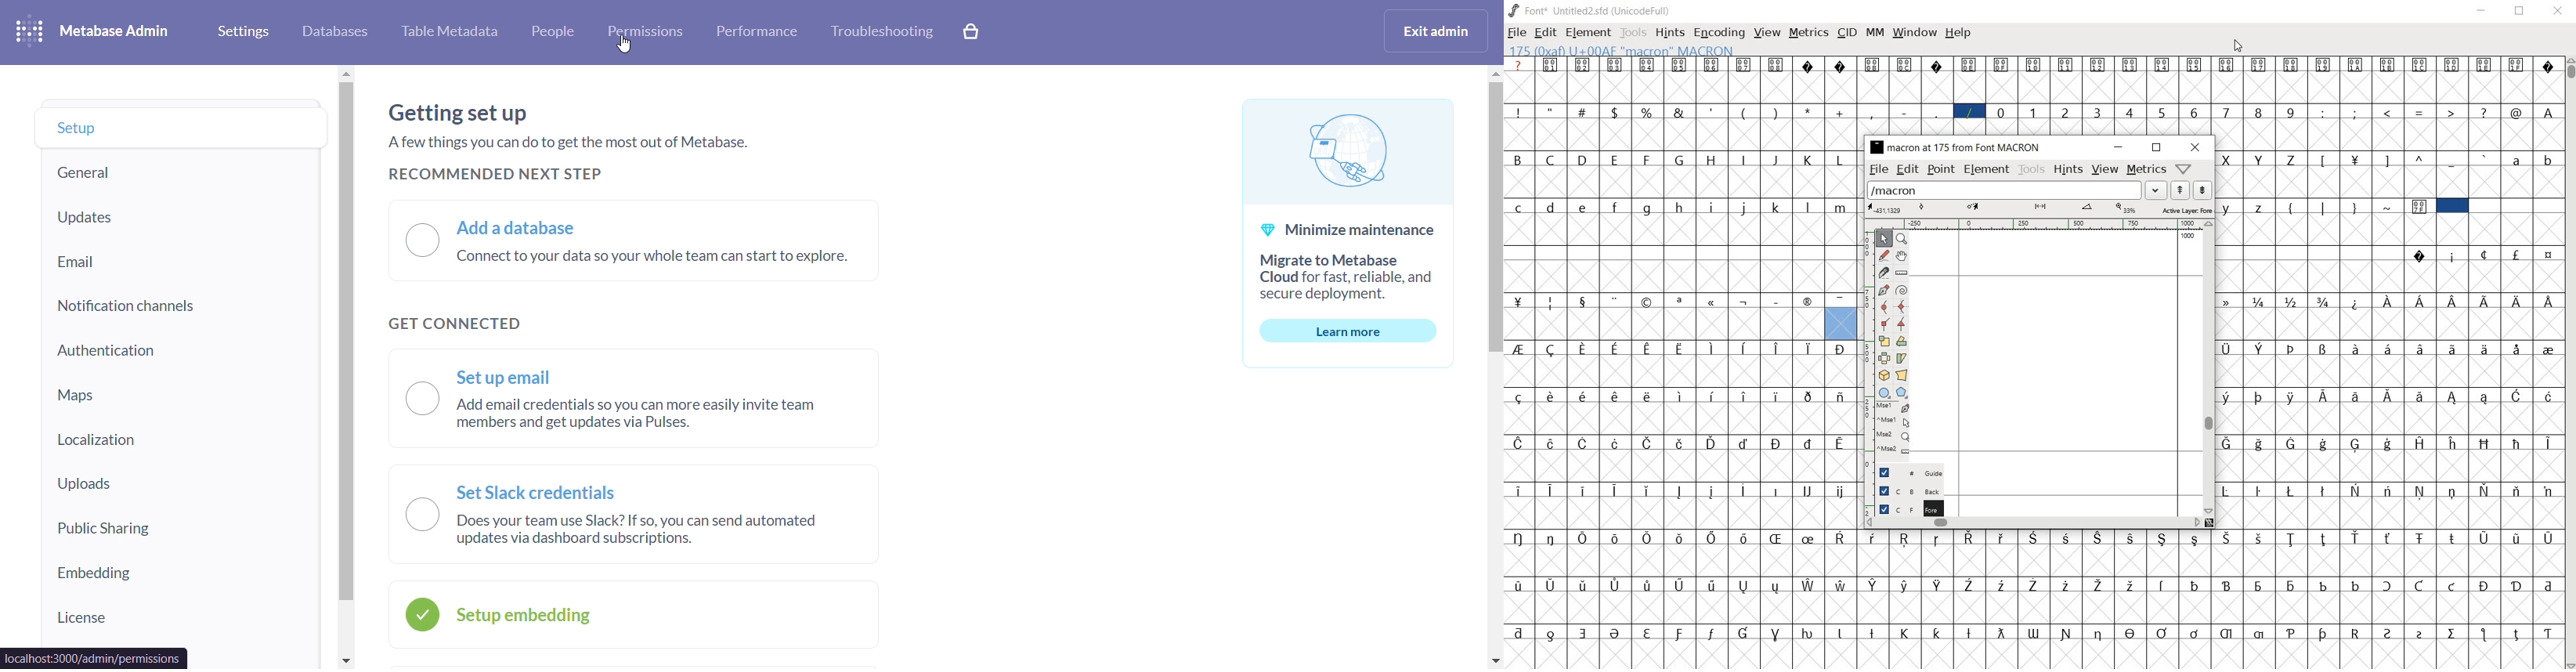 This screenshot has height=672, width=2576. What do you see at coordinates (2035, 64) in the screenshot?
I see `Symbol` at bounding box center [2035, 64].